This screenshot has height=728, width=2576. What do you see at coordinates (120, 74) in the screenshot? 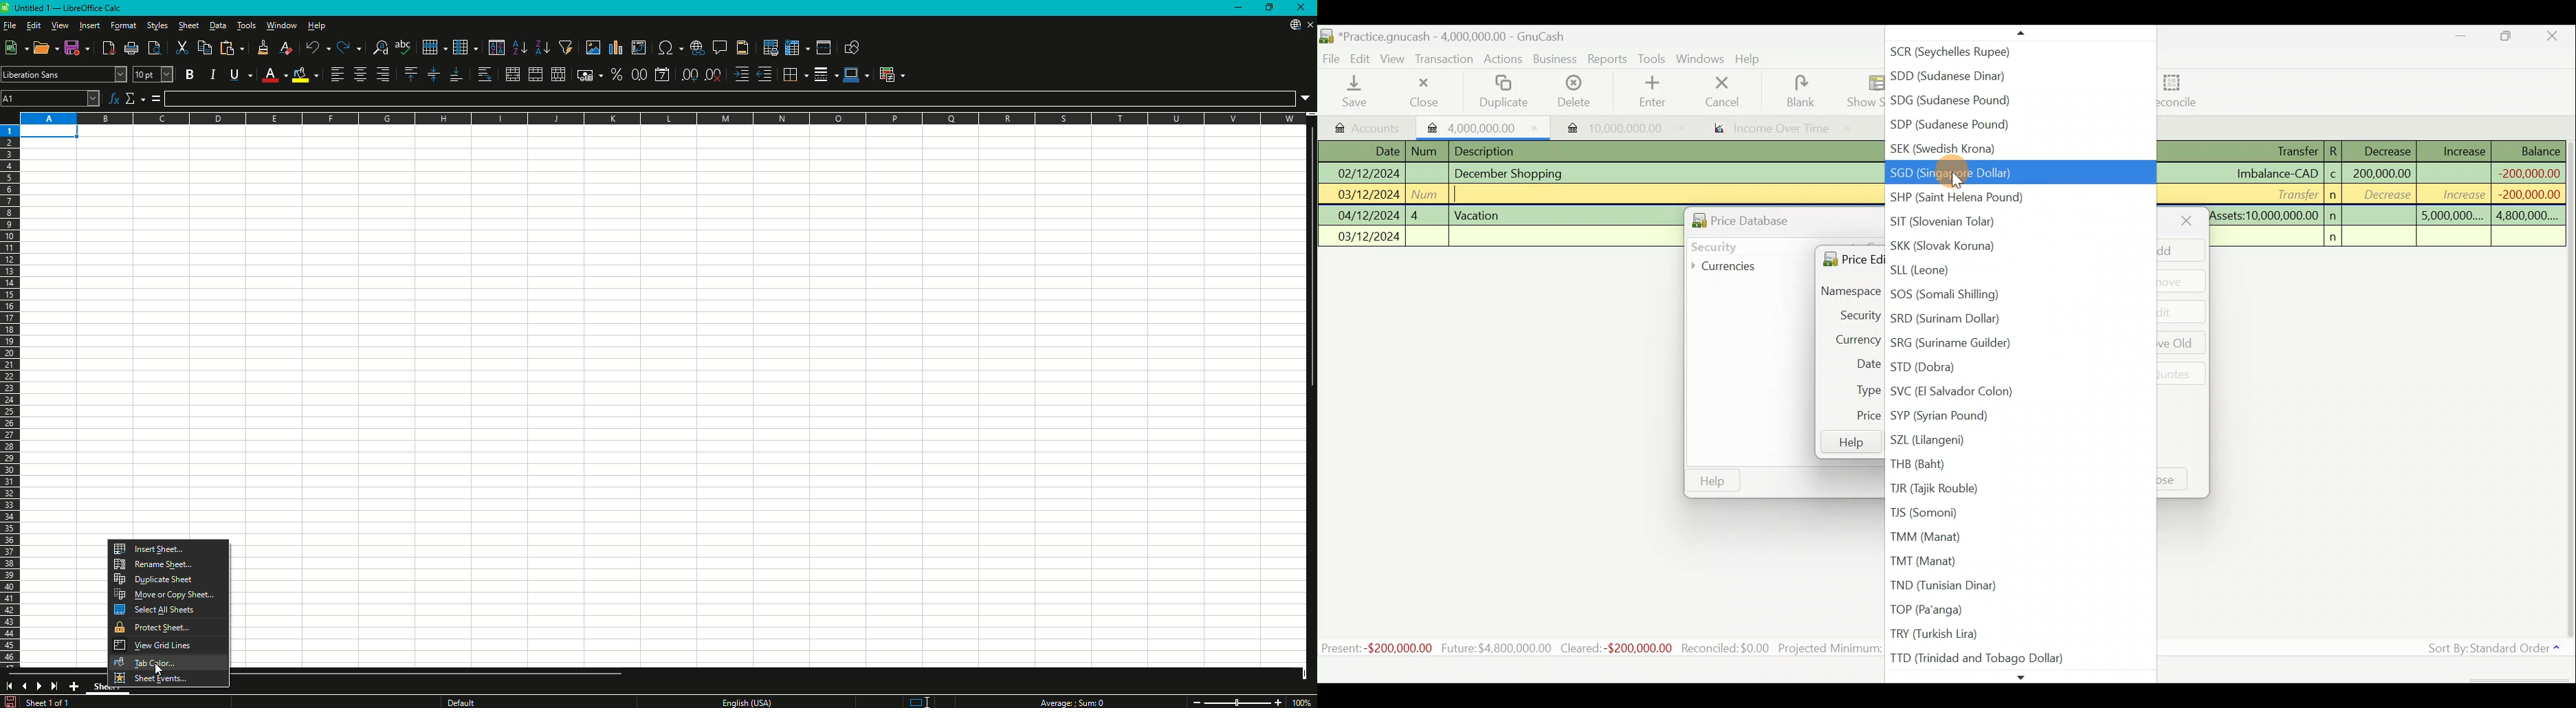
I see `Font Name` at bounding box center [120, 74].